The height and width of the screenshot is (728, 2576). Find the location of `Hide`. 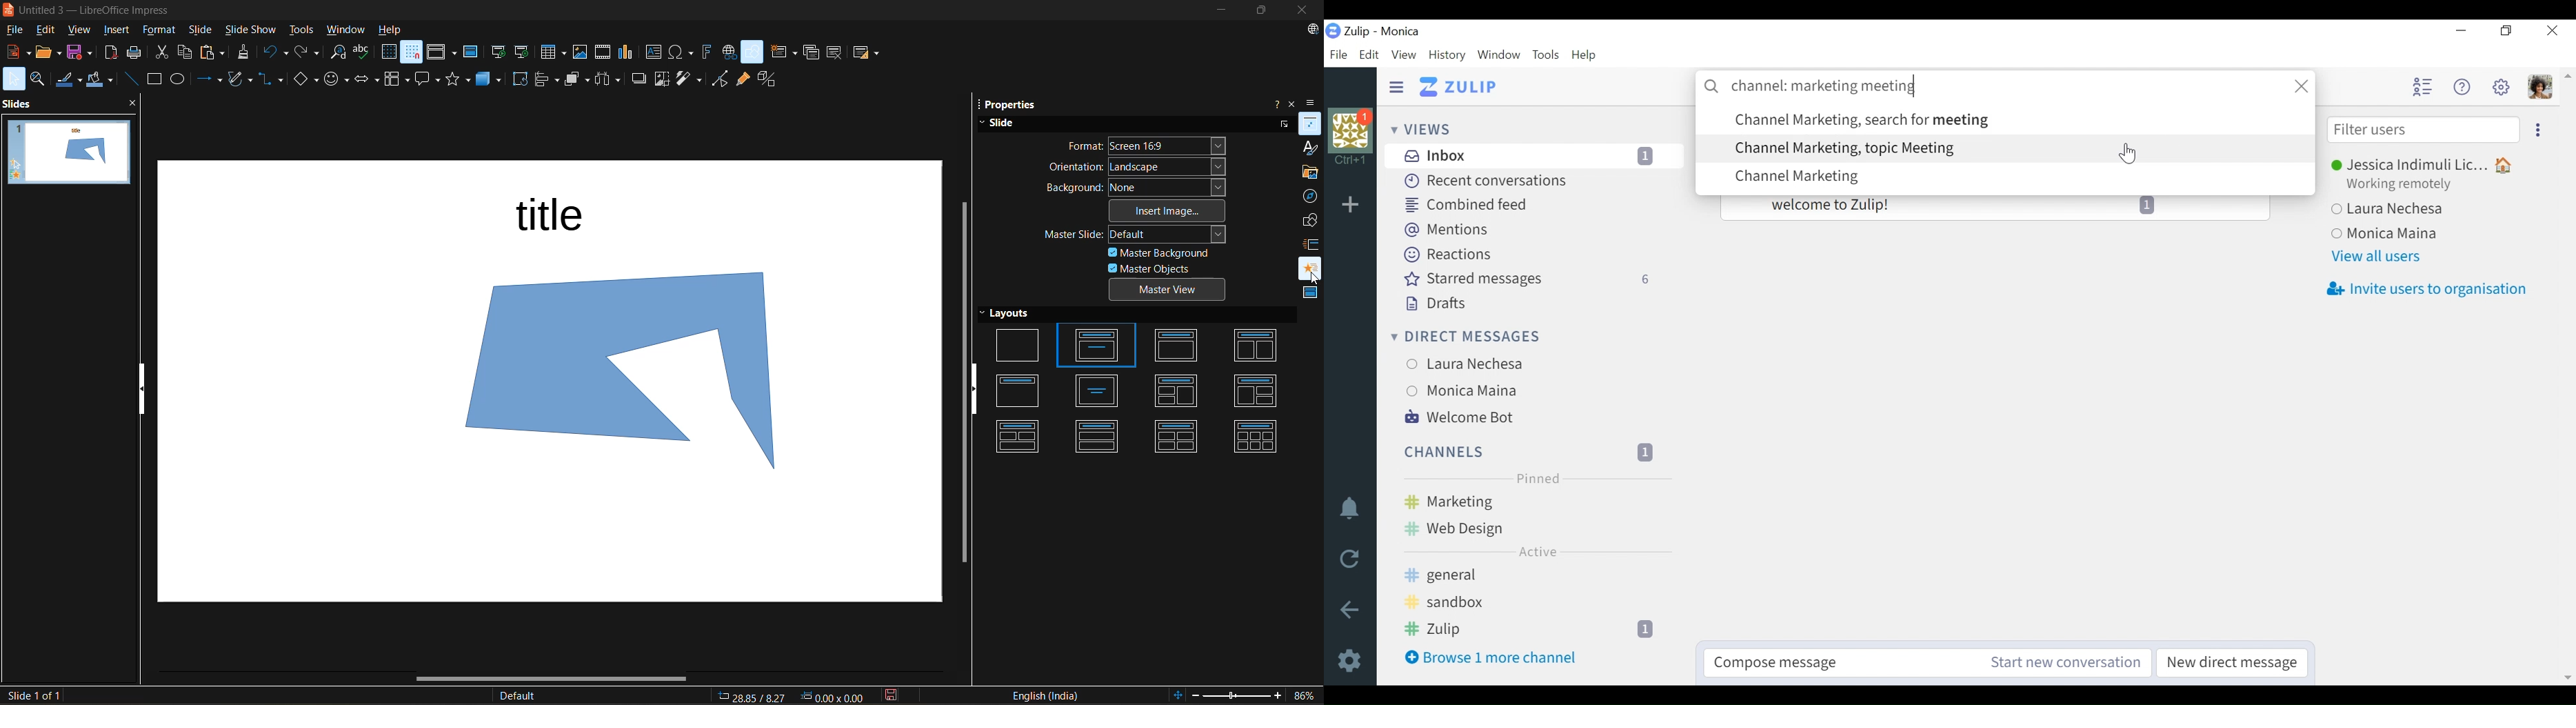

Hide is located at coordinates (1399, 85).